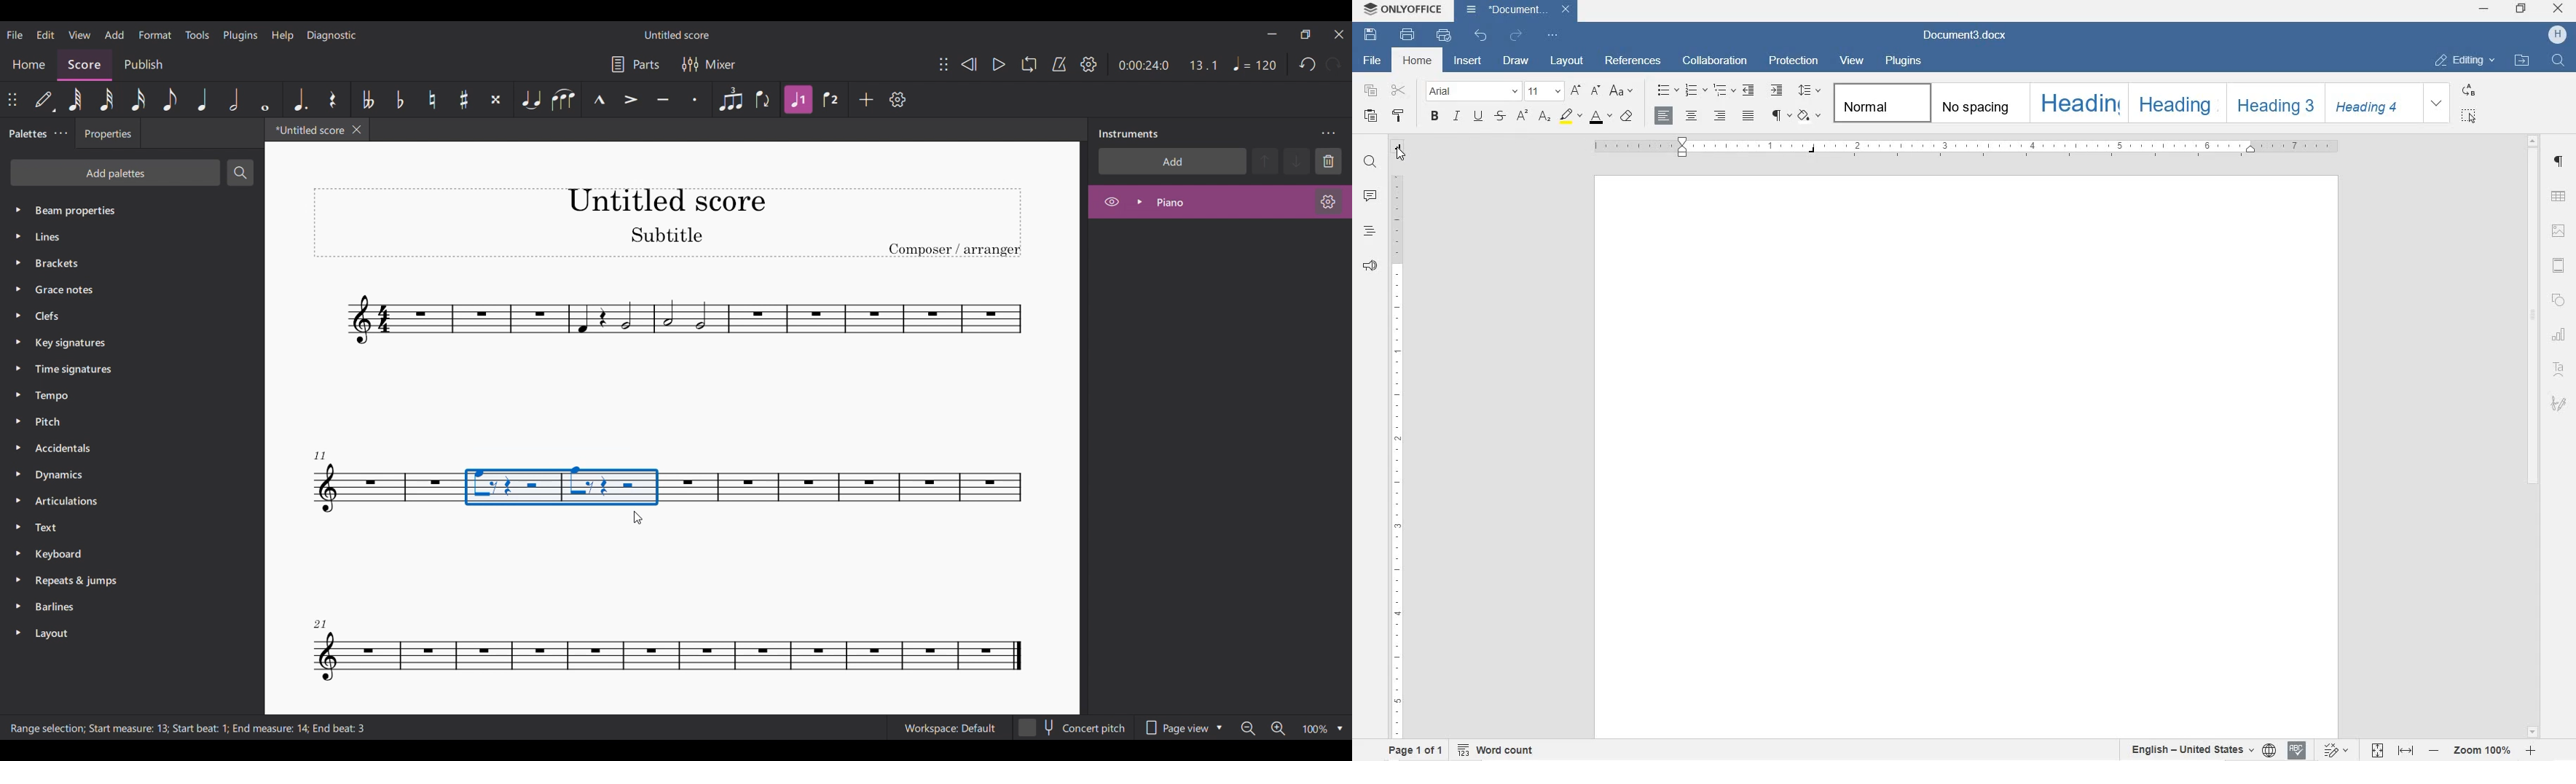  I want to click on Rest, so click(332, 99).